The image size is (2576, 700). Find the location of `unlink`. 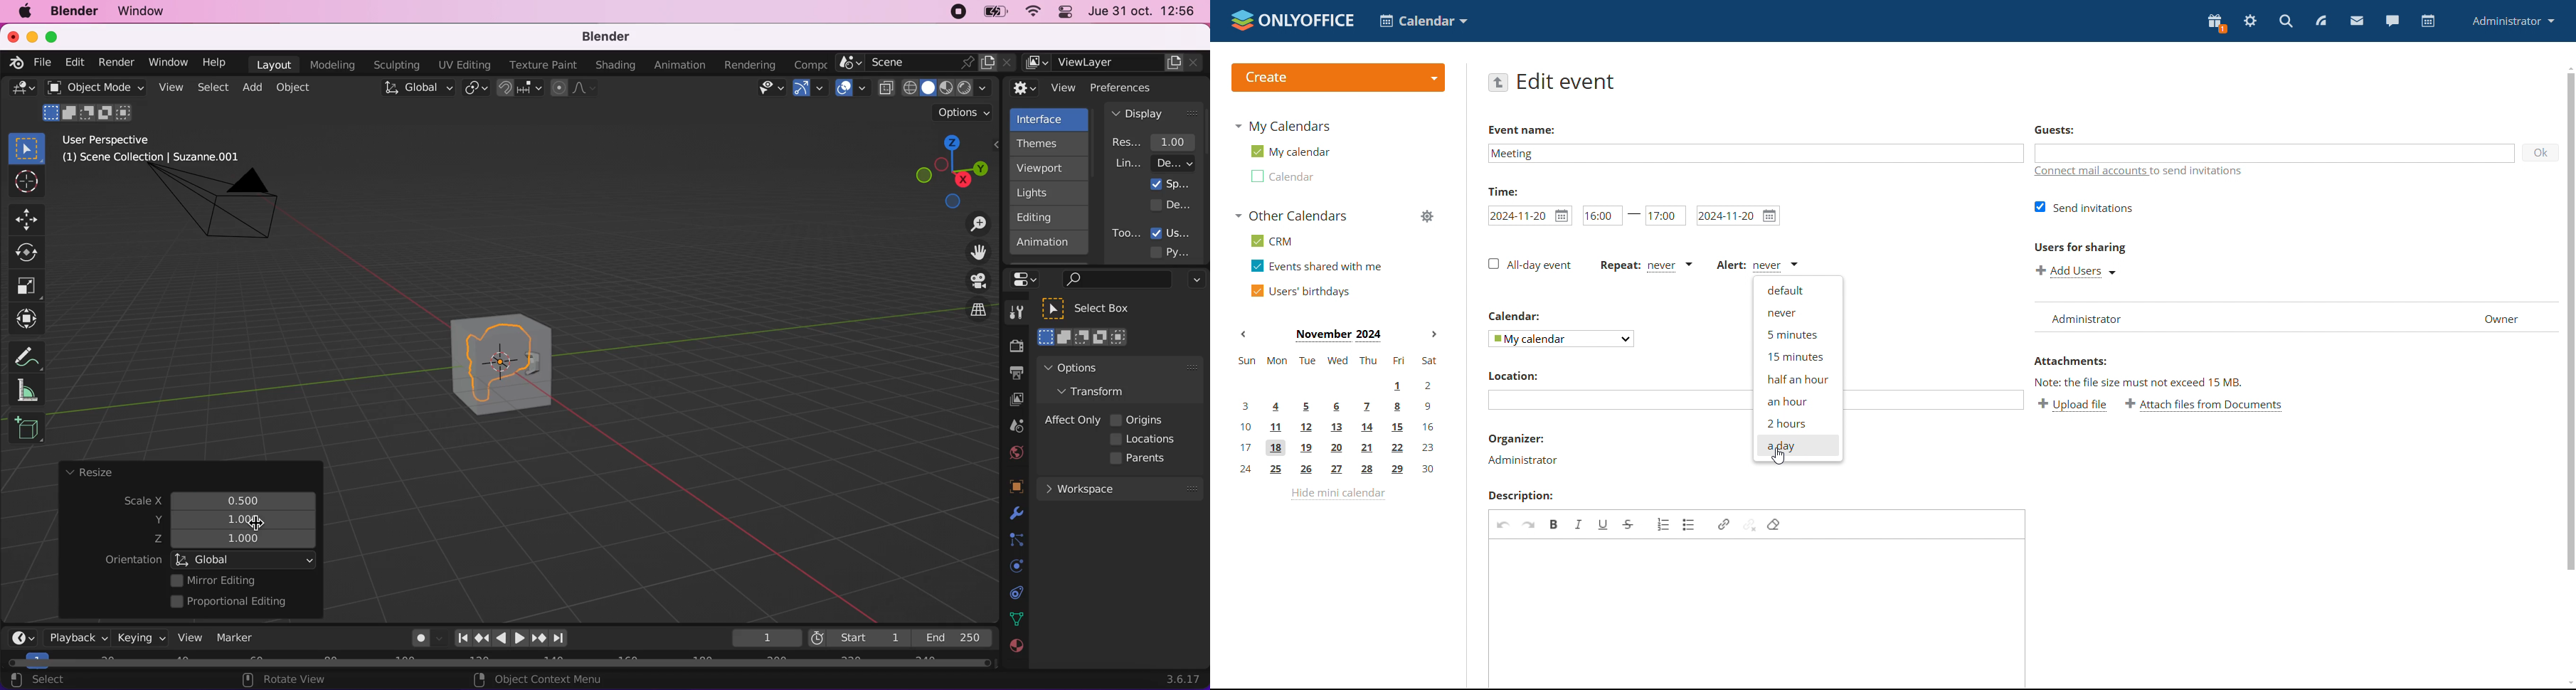

unlink is located at coordinates (1750, 524).